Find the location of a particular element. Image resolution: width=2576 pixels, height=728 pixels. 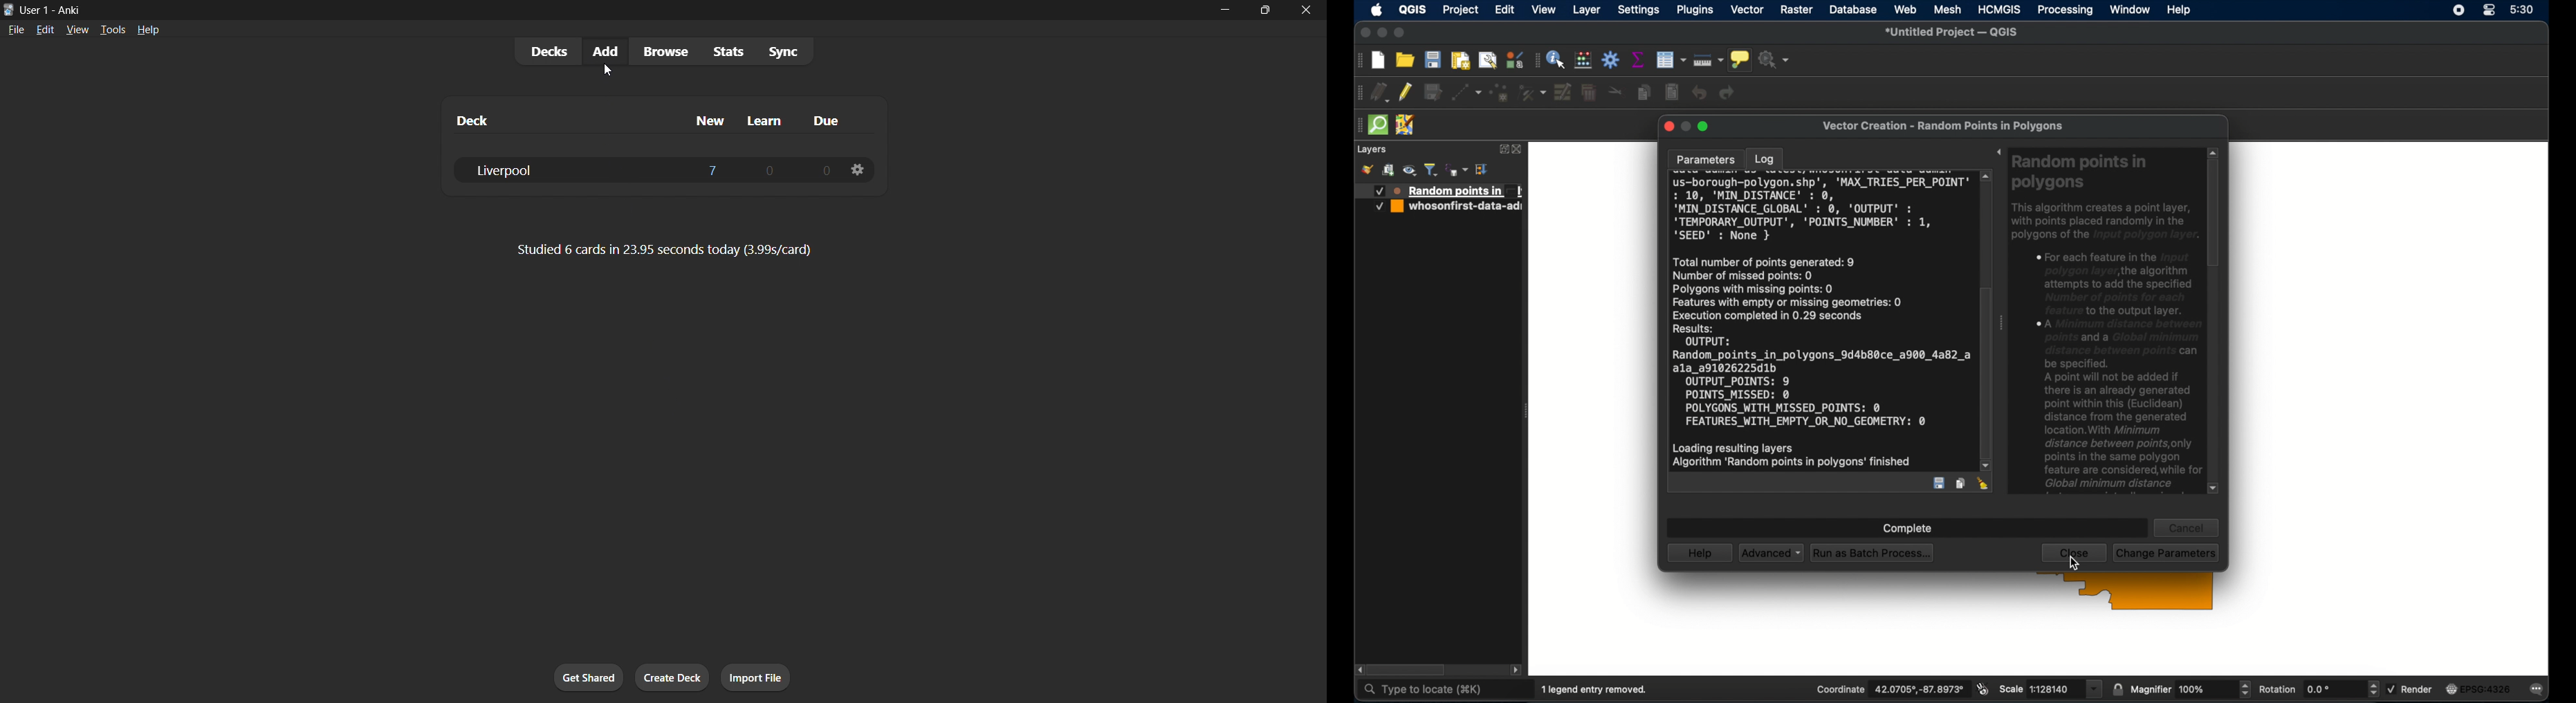

Cursor is located at coordinates (604, 70).